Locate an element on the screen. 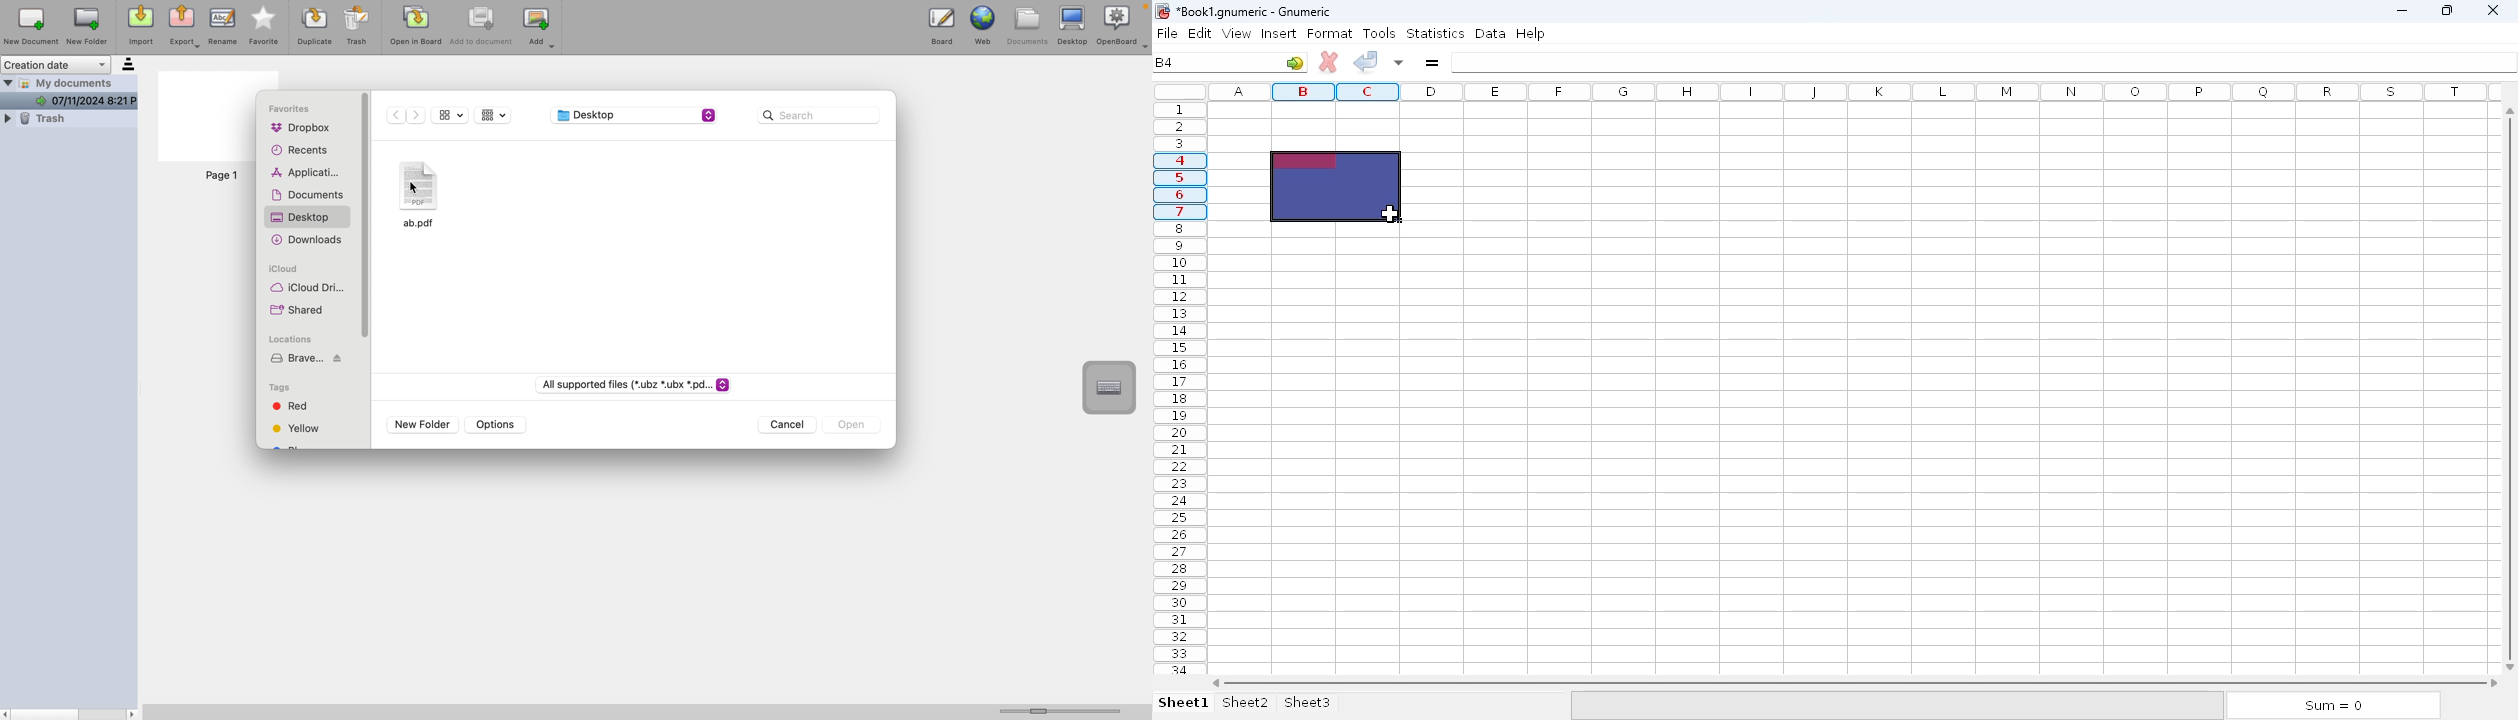  new folder is located at coordinates (86, 26).